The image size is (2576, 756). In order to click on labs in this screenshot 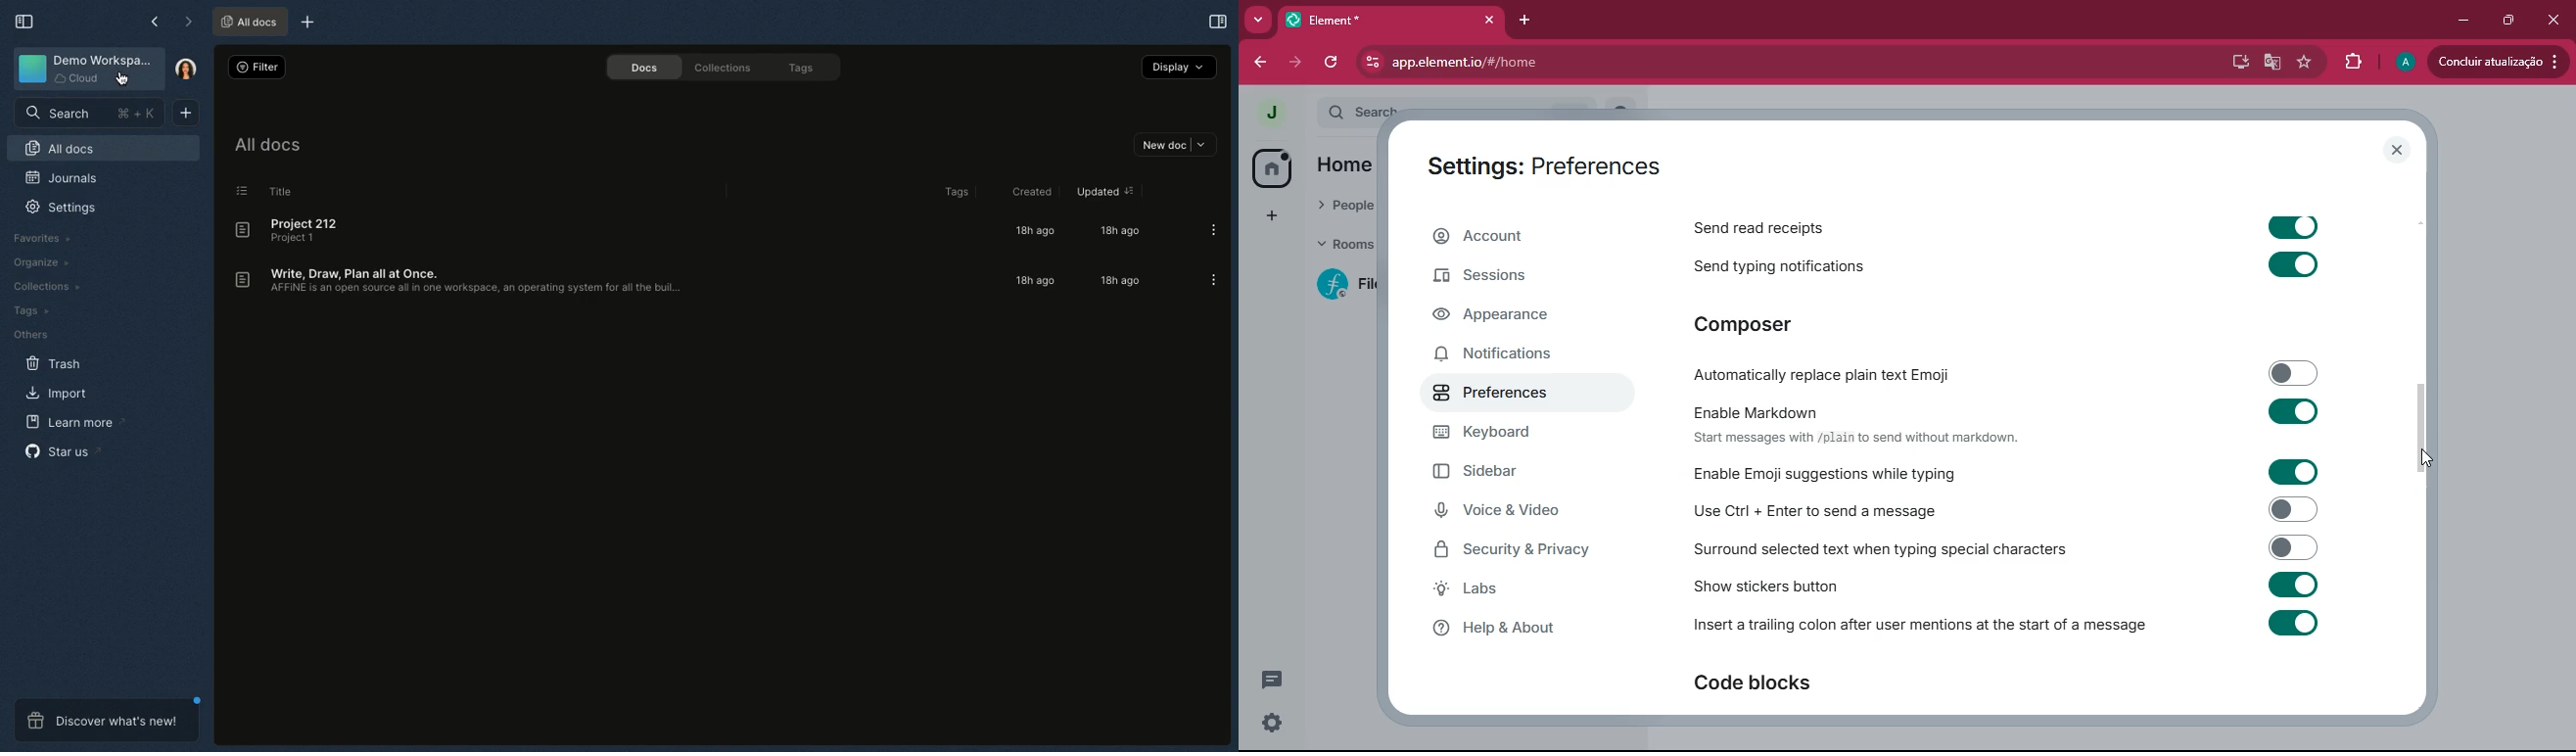, I will do `click(1521, 590)`.